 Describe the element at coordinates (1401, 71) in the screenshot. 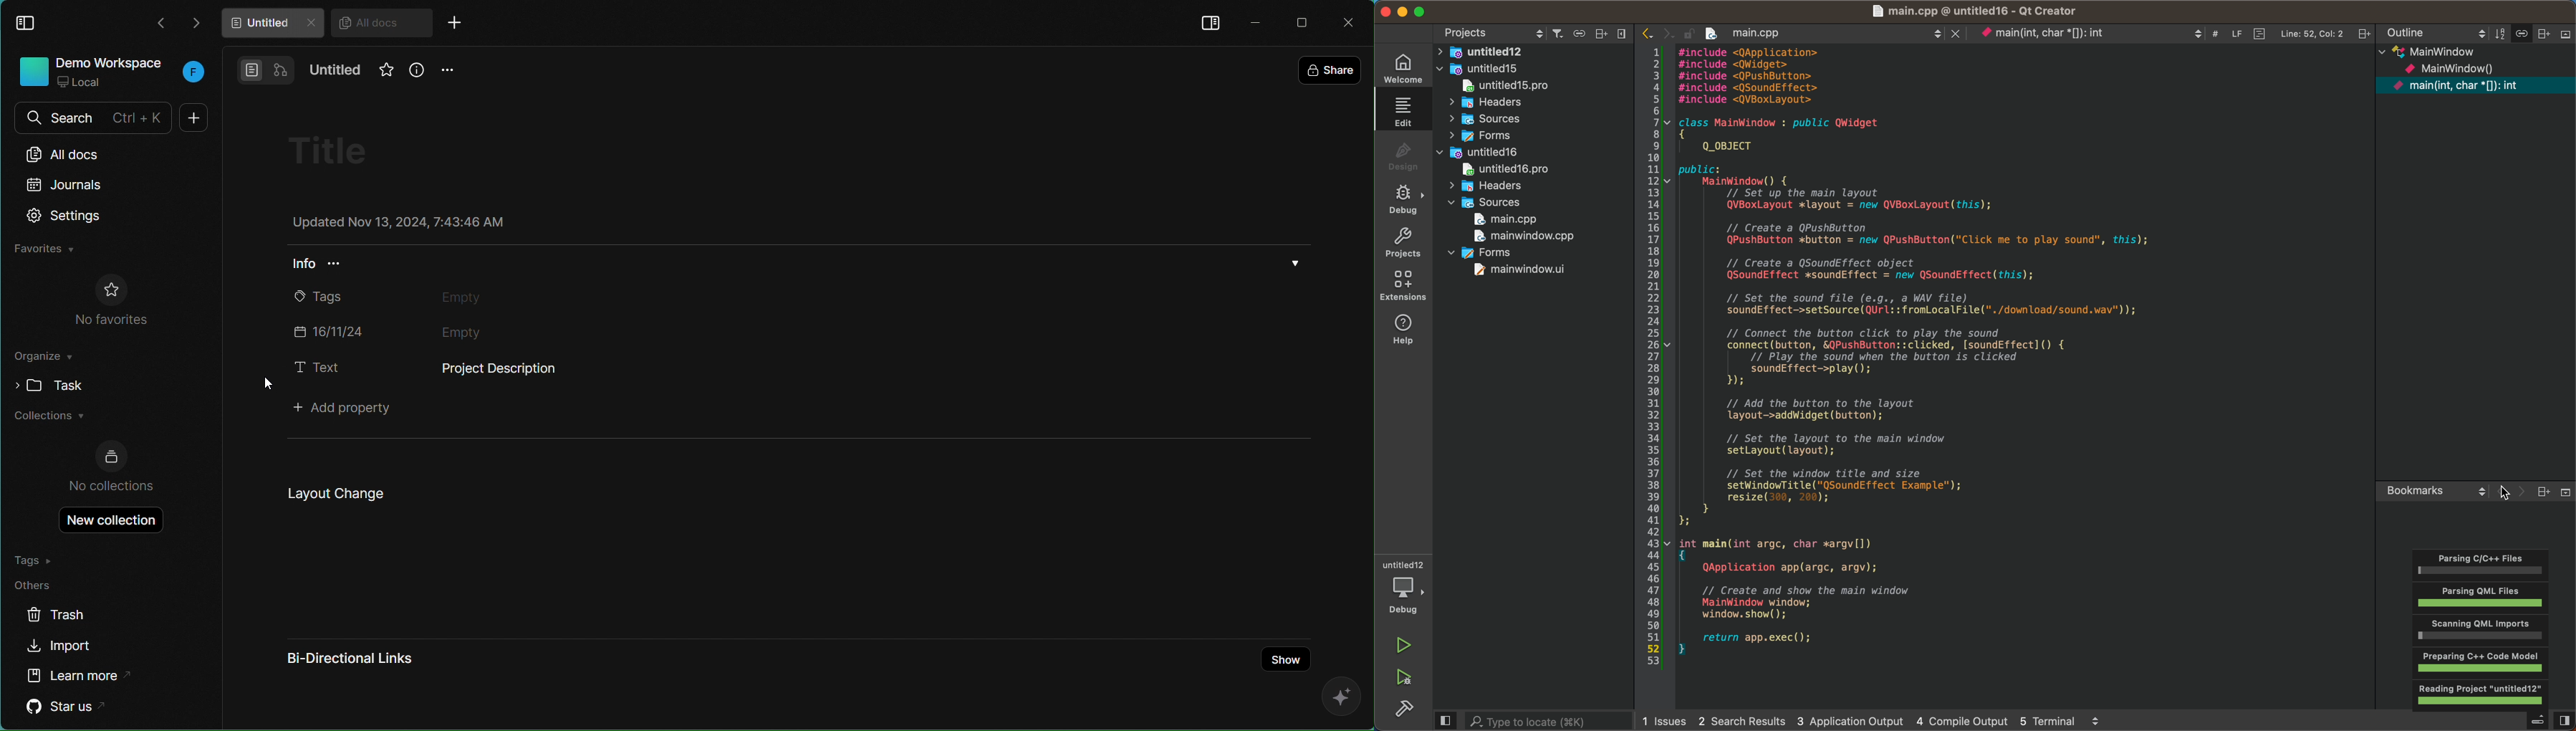

I see `welocme` at that location.